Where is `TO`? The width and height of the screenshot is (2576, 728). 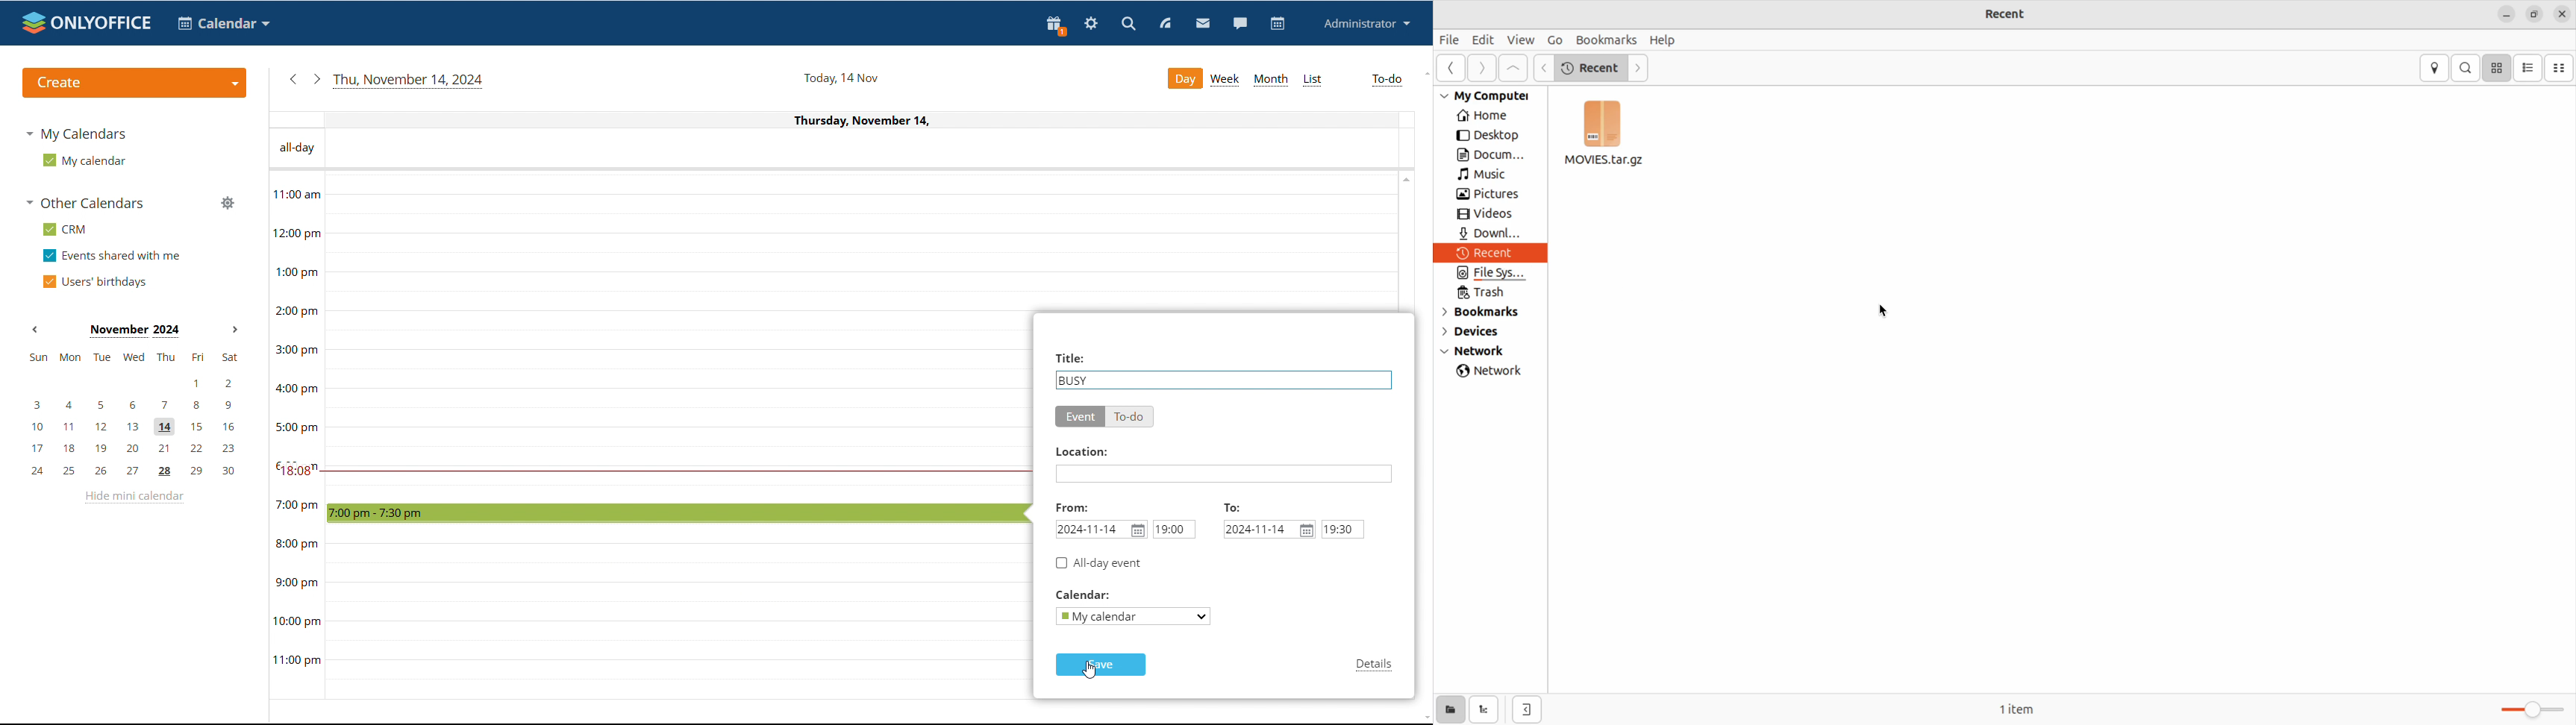
TO is located at coordinates (1234, 508).